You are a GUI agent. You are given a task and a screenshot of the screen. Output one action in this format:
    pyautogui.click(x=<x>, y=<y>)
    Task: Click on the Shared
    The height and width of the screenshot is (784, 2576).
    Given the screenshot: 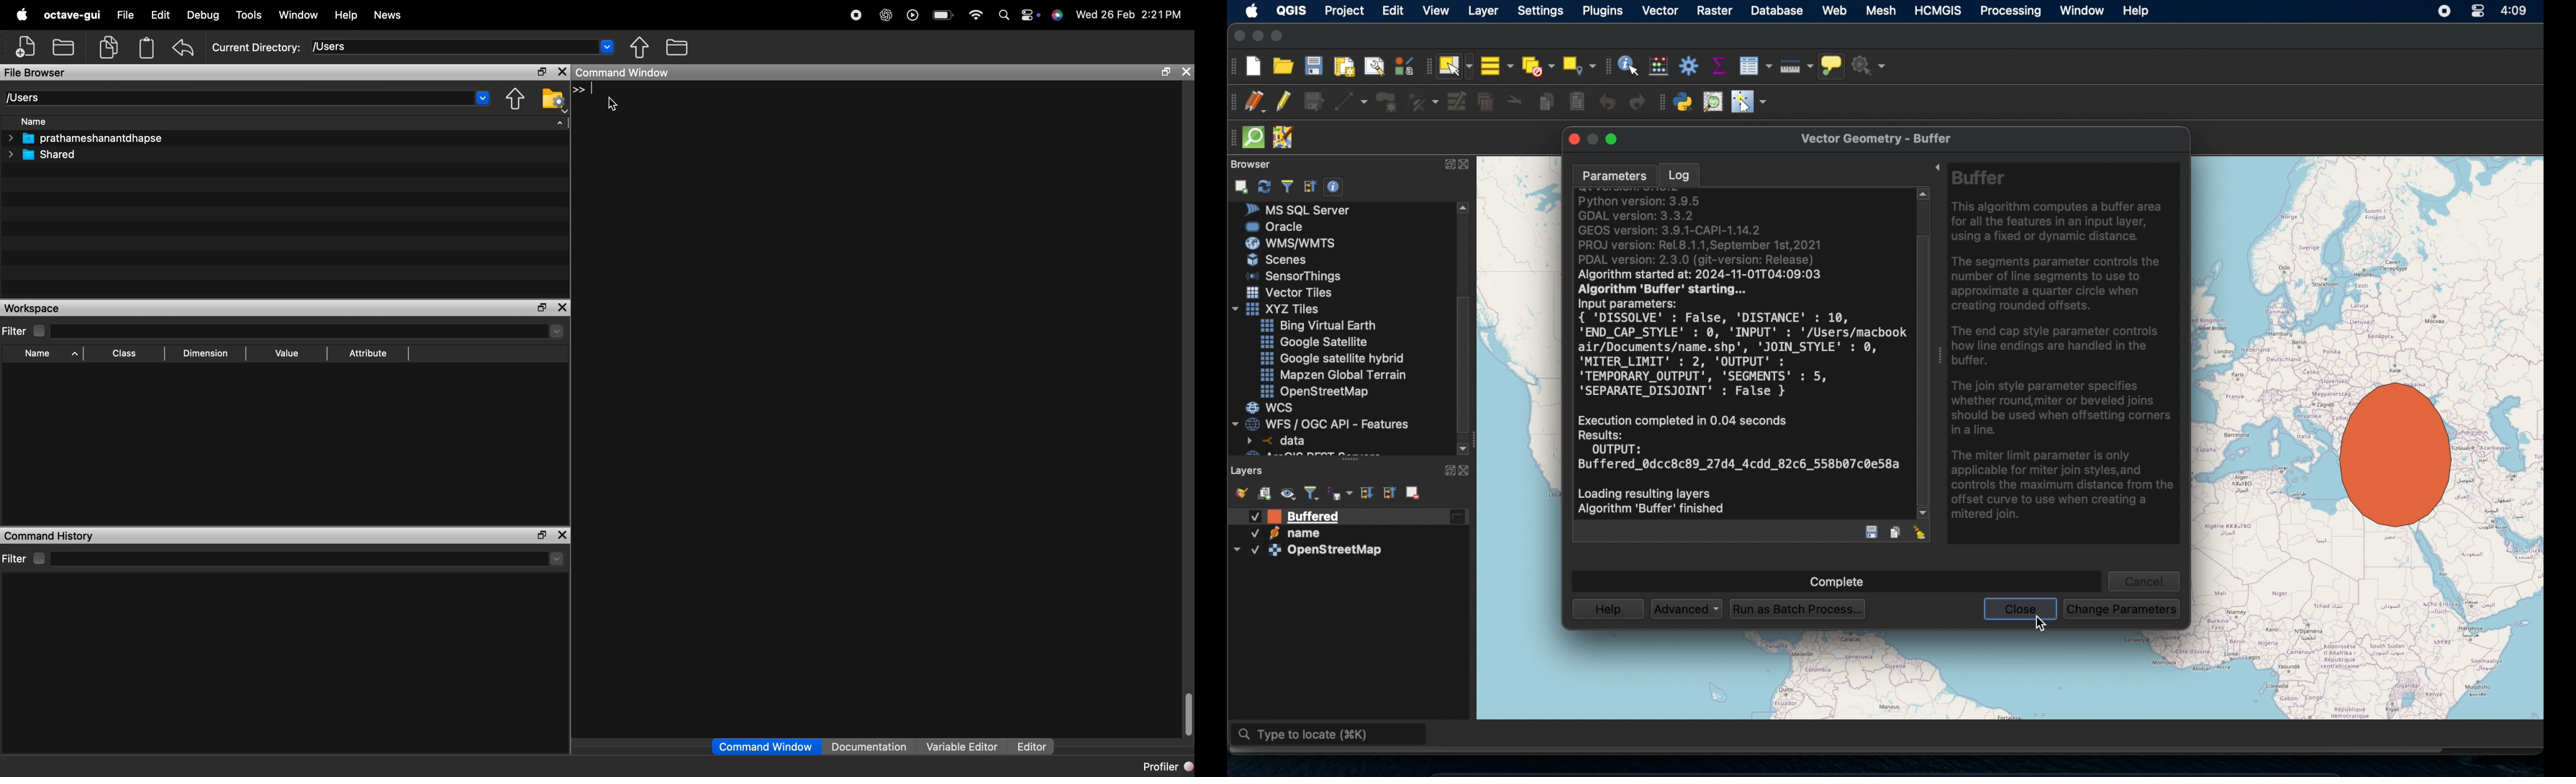 What is the action you would take?
    pyautogui.click(x=40, y=154)
    